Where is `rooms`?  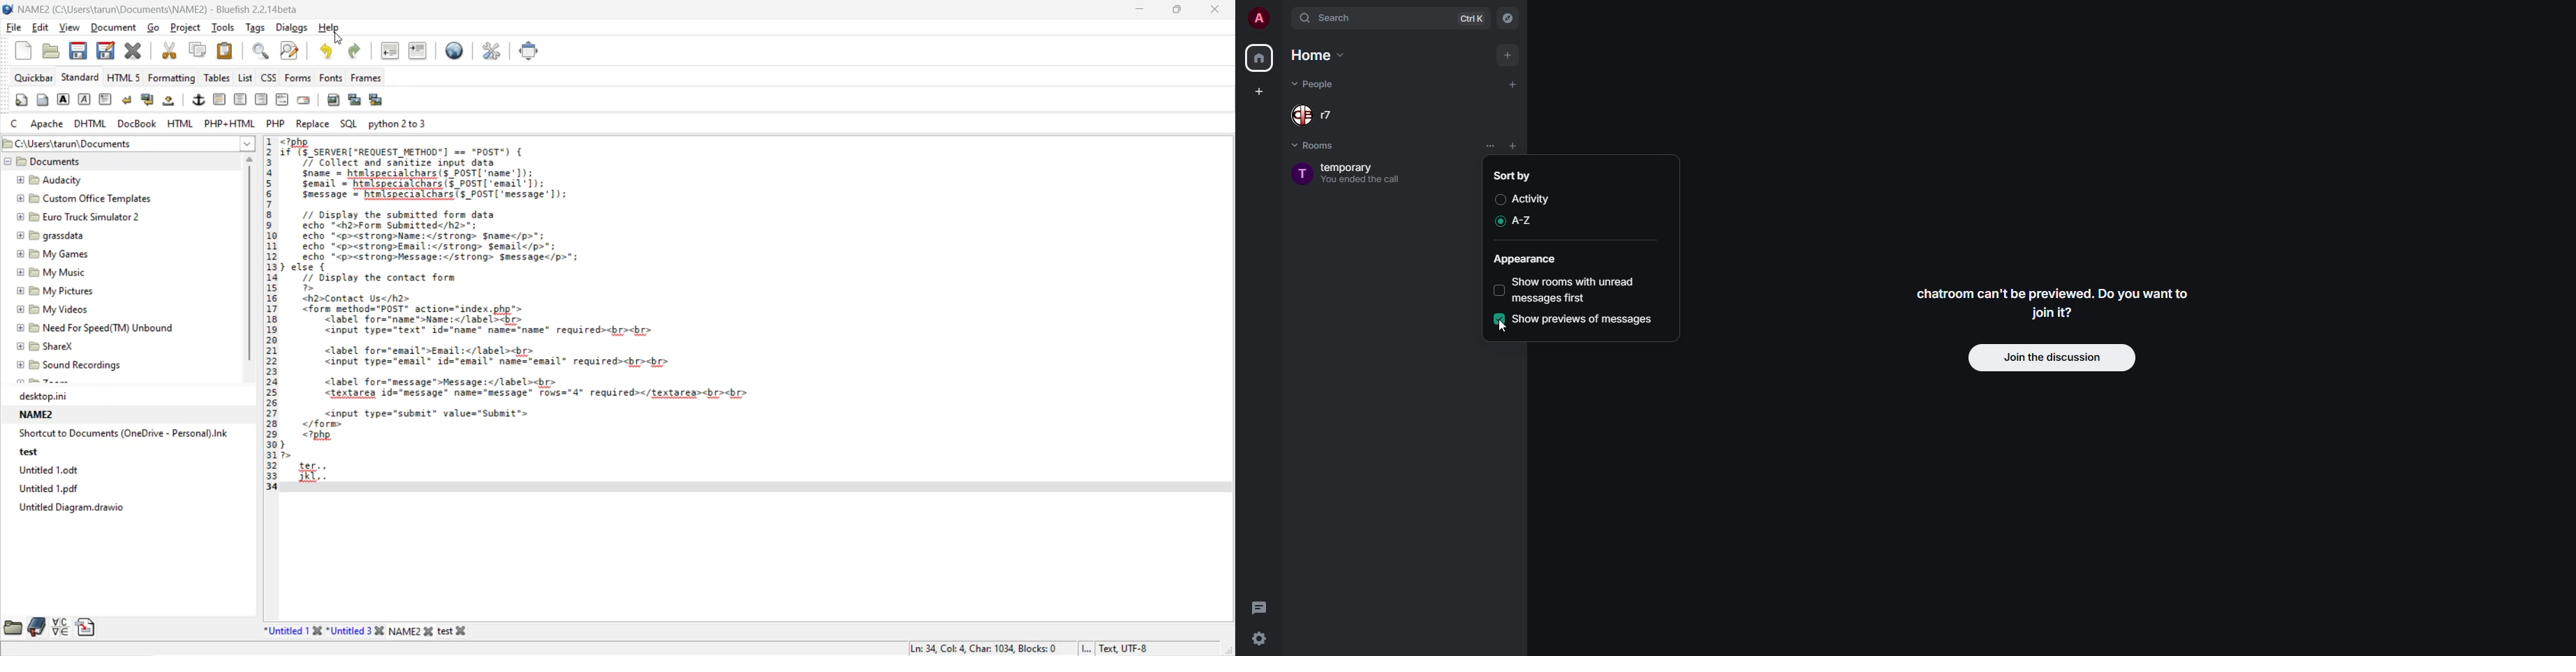 rooms is located at coordinates (1321, 144).